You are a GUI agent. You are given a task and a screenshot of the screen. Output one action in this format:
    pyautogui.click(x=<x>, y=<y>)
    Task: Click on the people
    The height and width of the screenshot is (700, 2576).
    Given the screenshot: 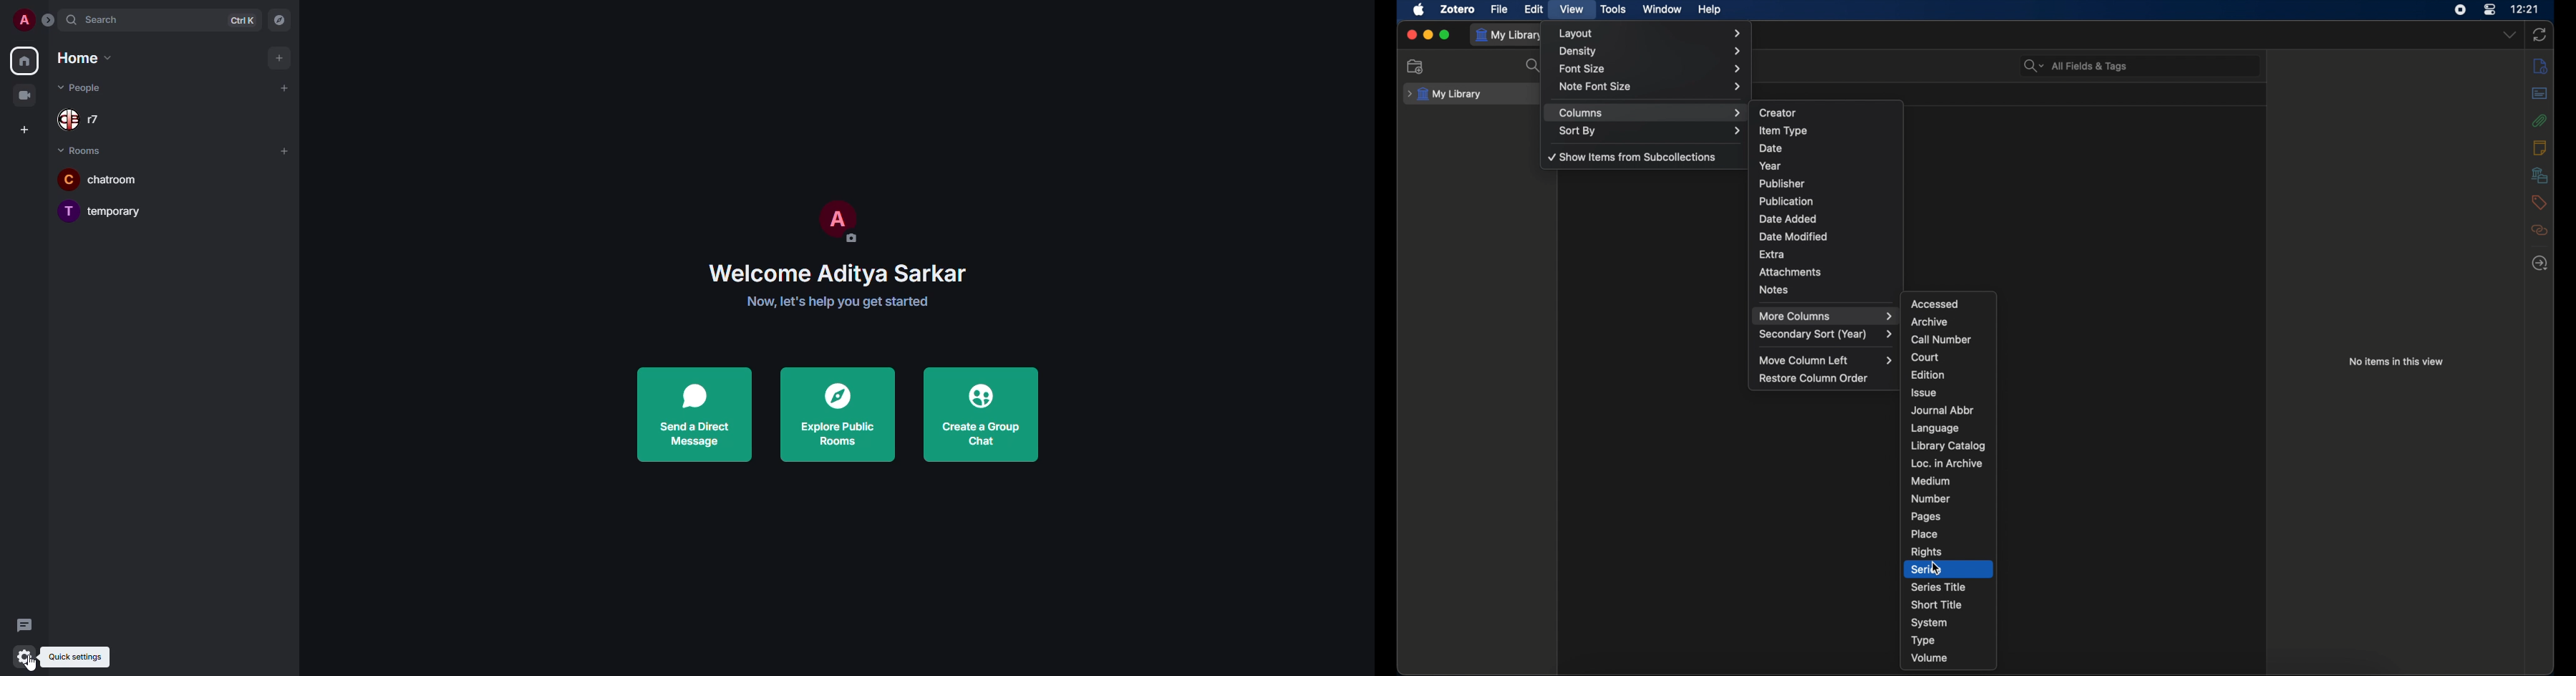 What is the action you would take?
    pyautogui.click(x=91, y=121)
    